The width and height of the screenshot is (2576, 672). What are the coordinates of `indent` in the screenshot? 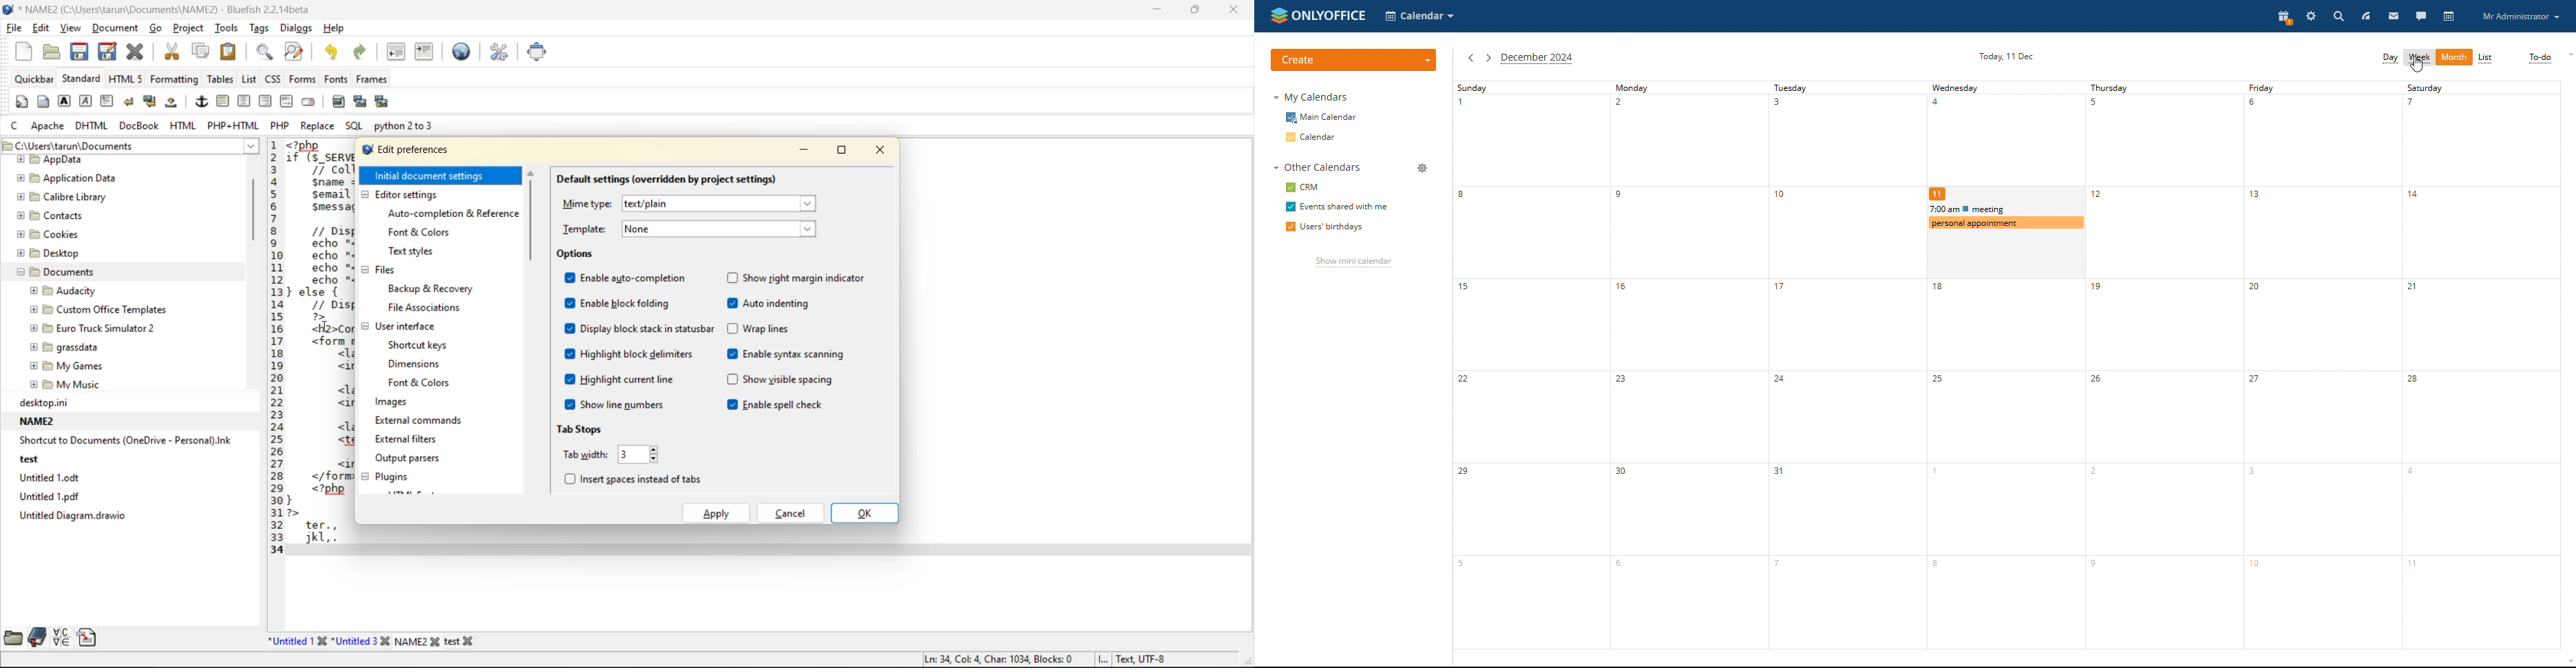 It's located at (426, 52).